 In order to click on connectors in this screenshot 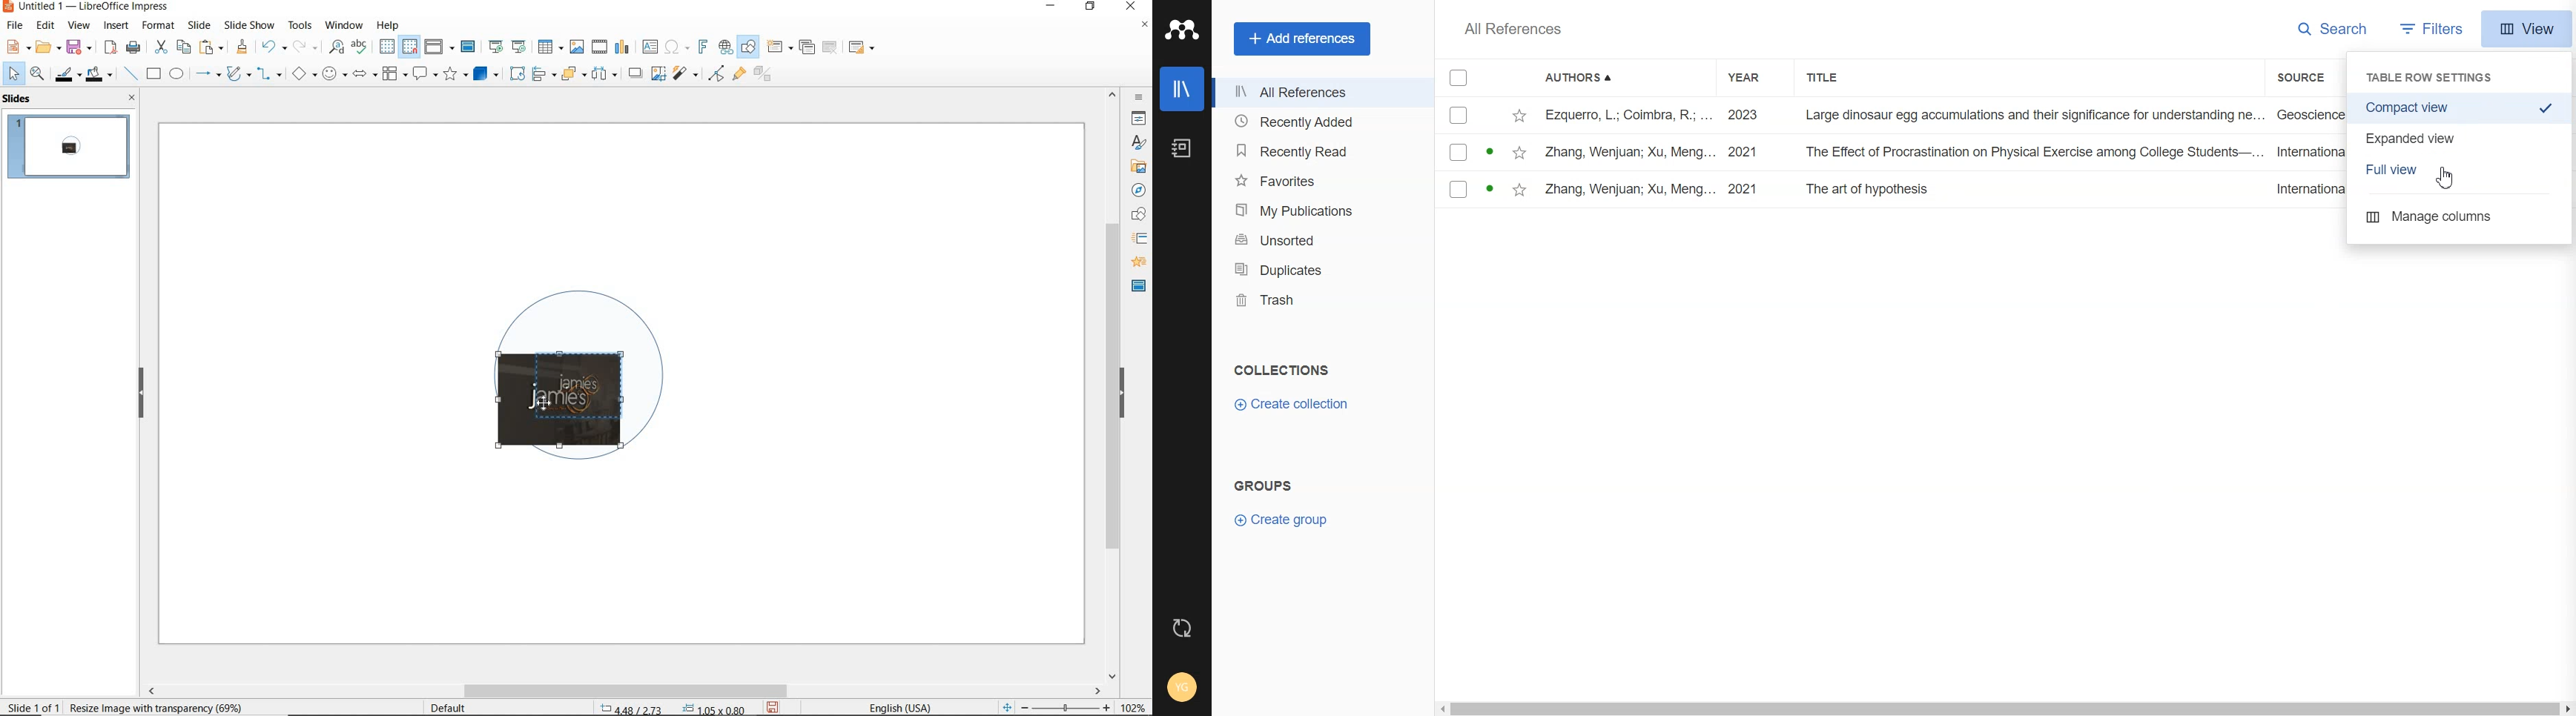, I will do `click(270, 75)`.